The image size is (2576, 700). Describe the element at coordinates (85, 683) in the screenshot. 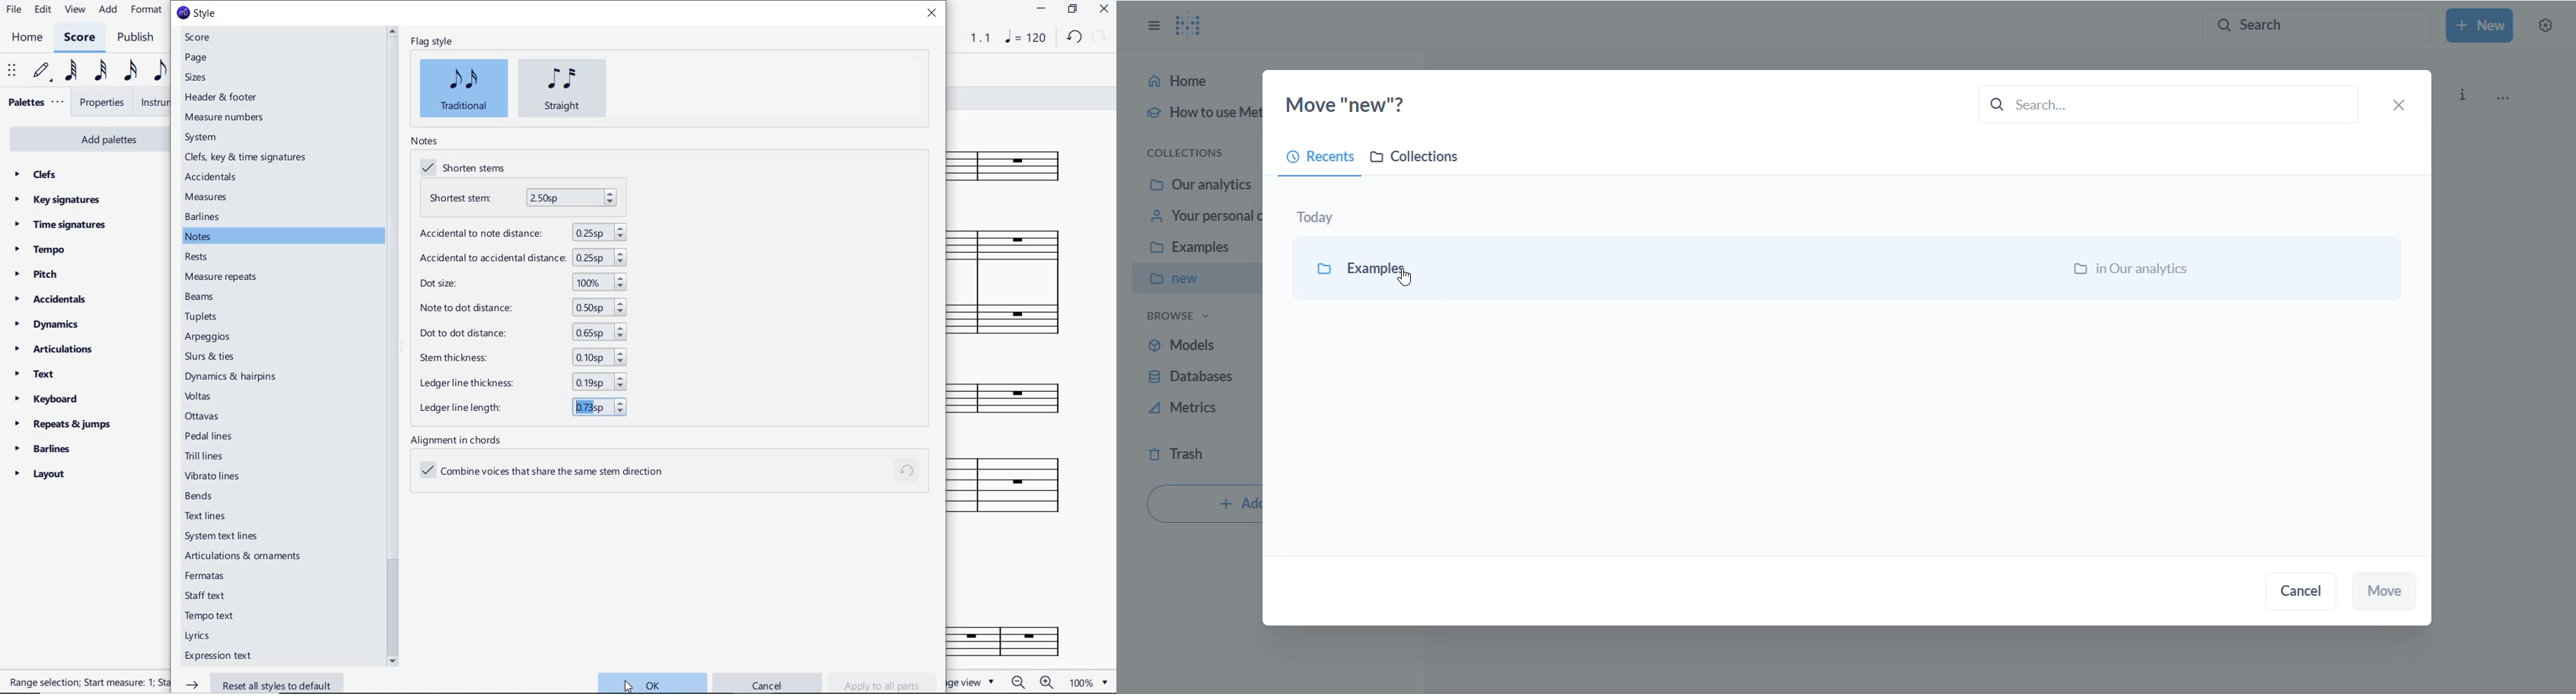

I see `RANGE SELECTION` at that location.